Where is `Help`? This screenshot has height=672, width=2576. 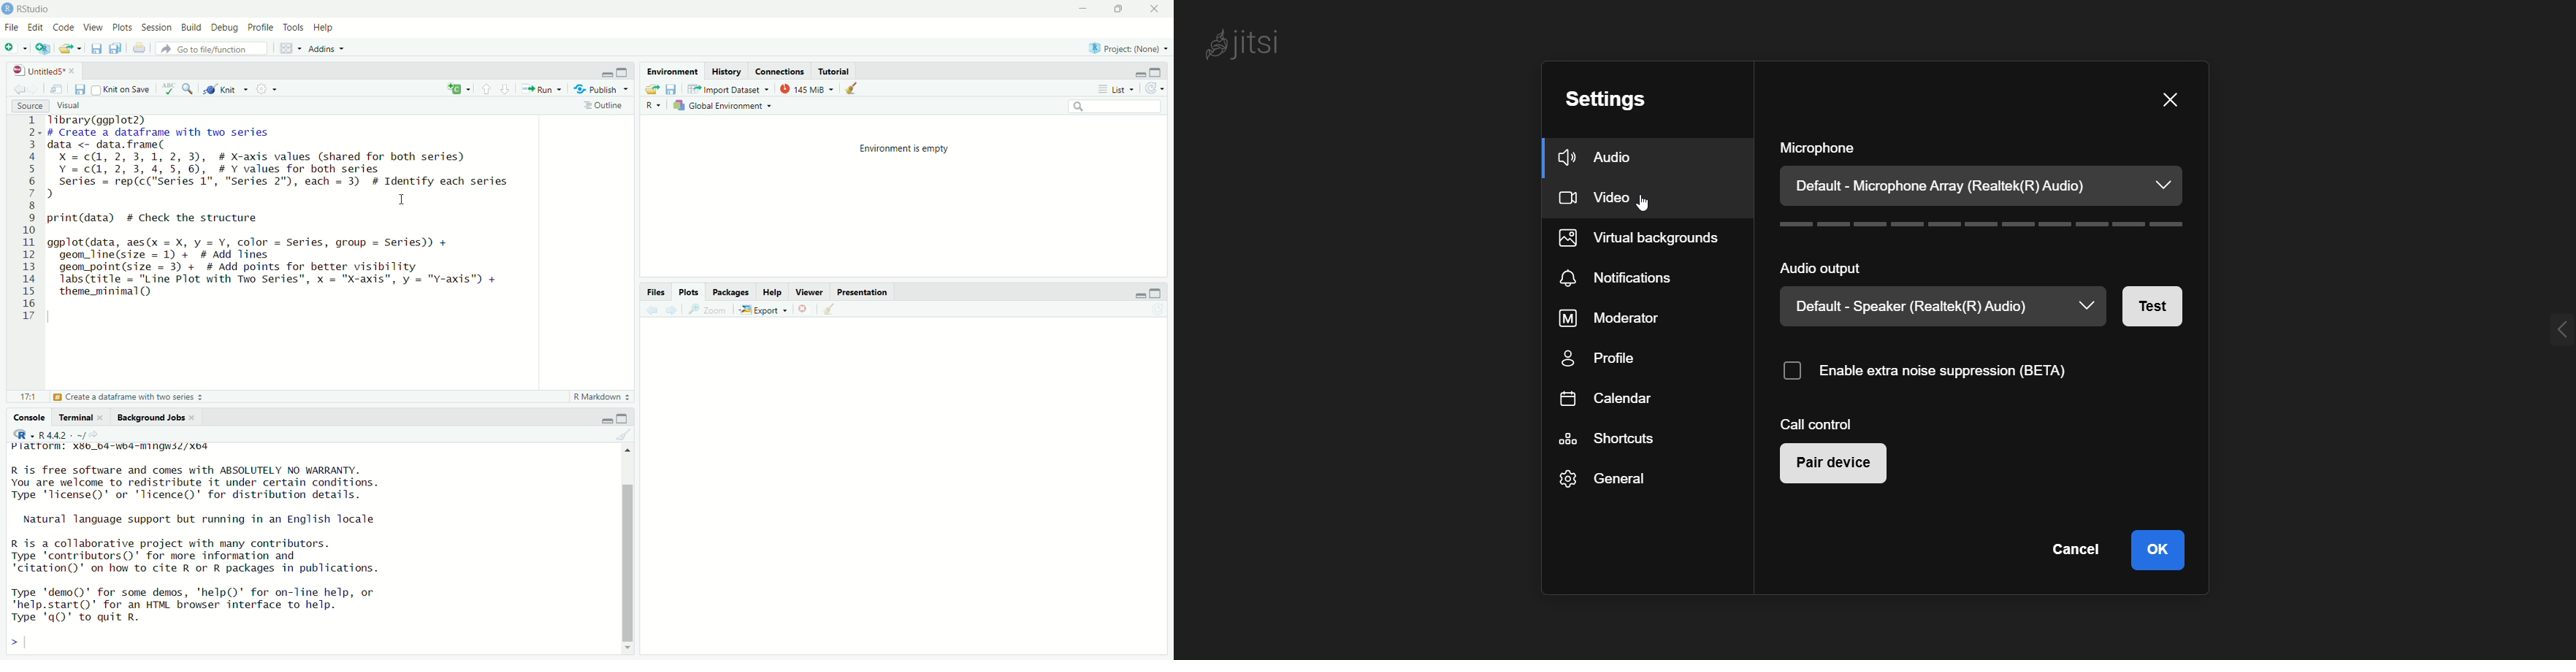 Help is located at coordinates (771, 292).